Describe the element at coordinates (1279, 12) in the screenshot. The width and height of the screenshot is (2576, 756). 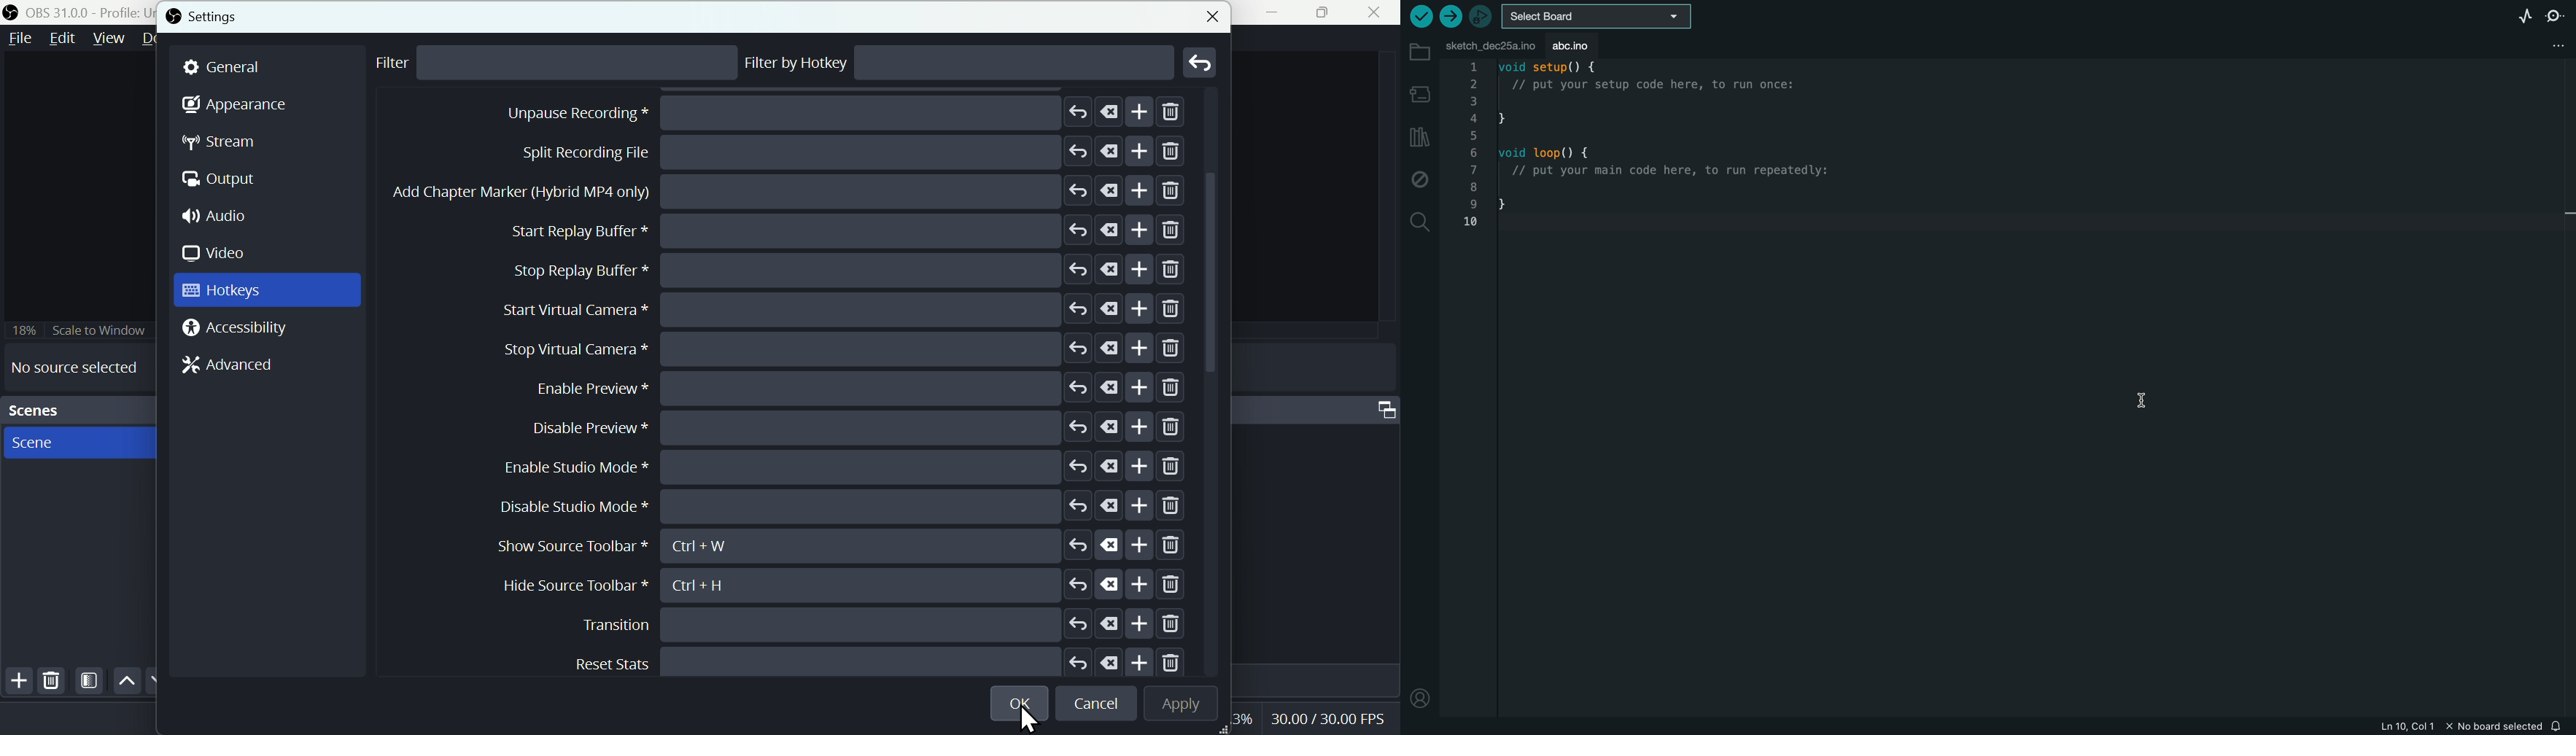
I see `minimise` at that location.